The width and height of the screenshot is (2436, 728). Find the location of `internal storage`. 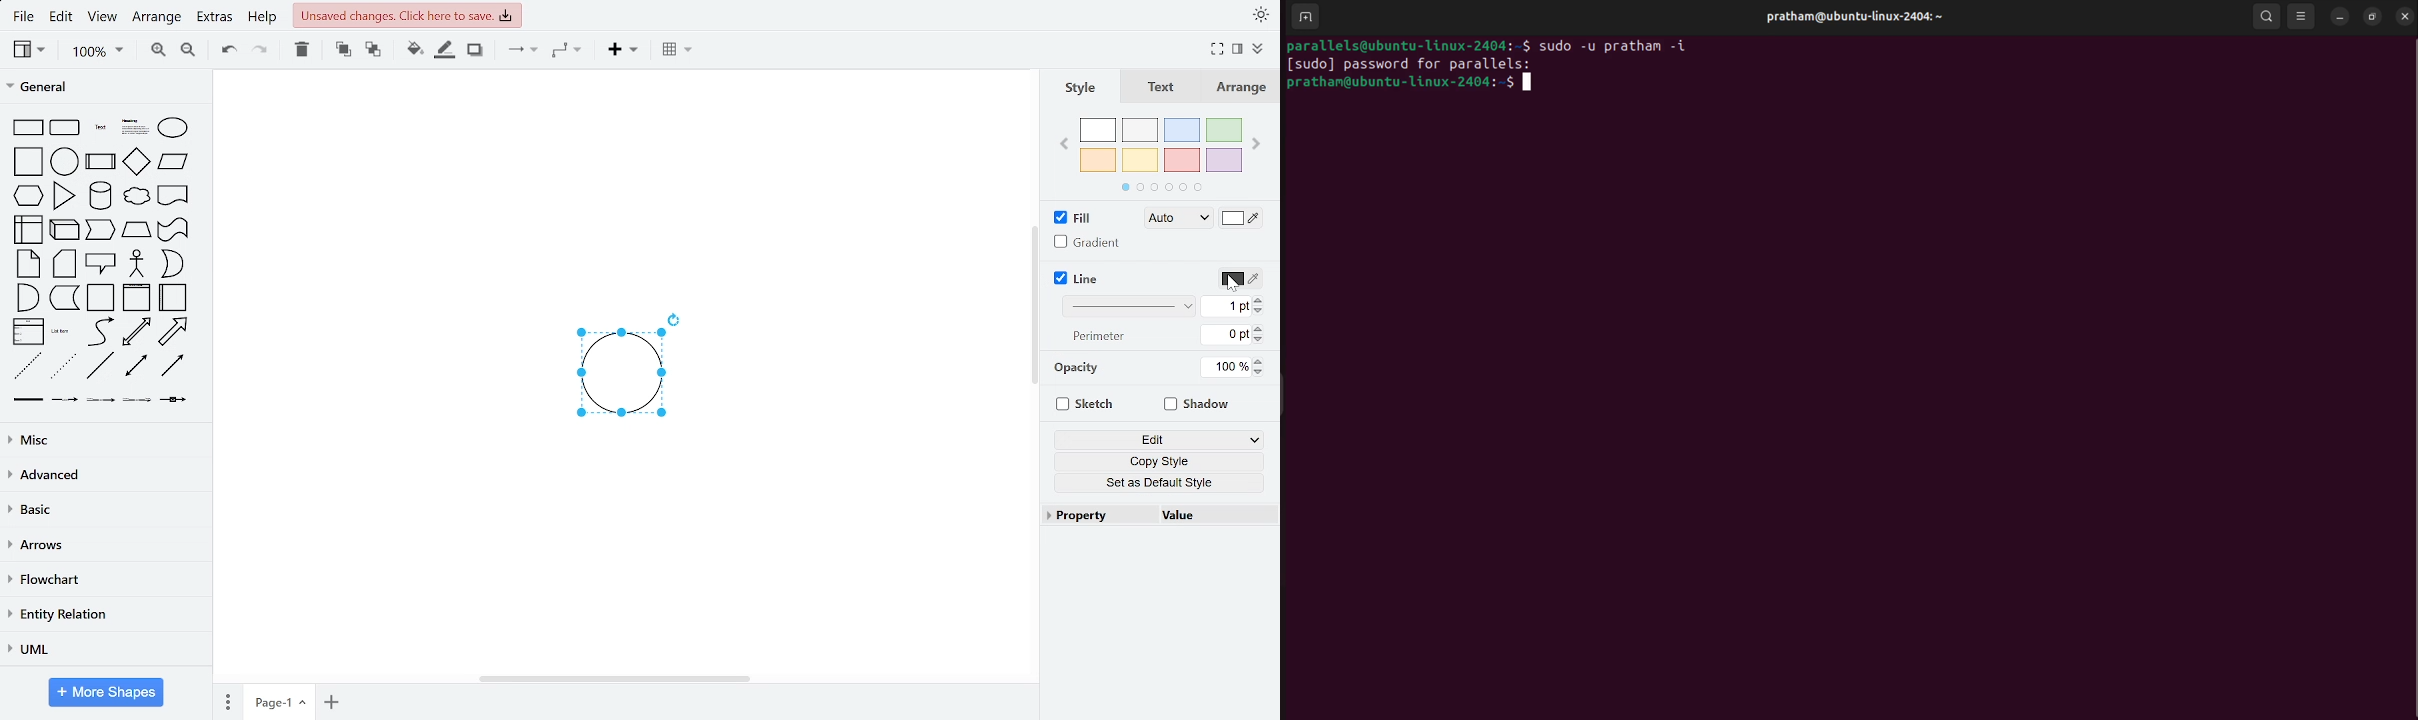

internal storage is located at coordinates (29, 230).